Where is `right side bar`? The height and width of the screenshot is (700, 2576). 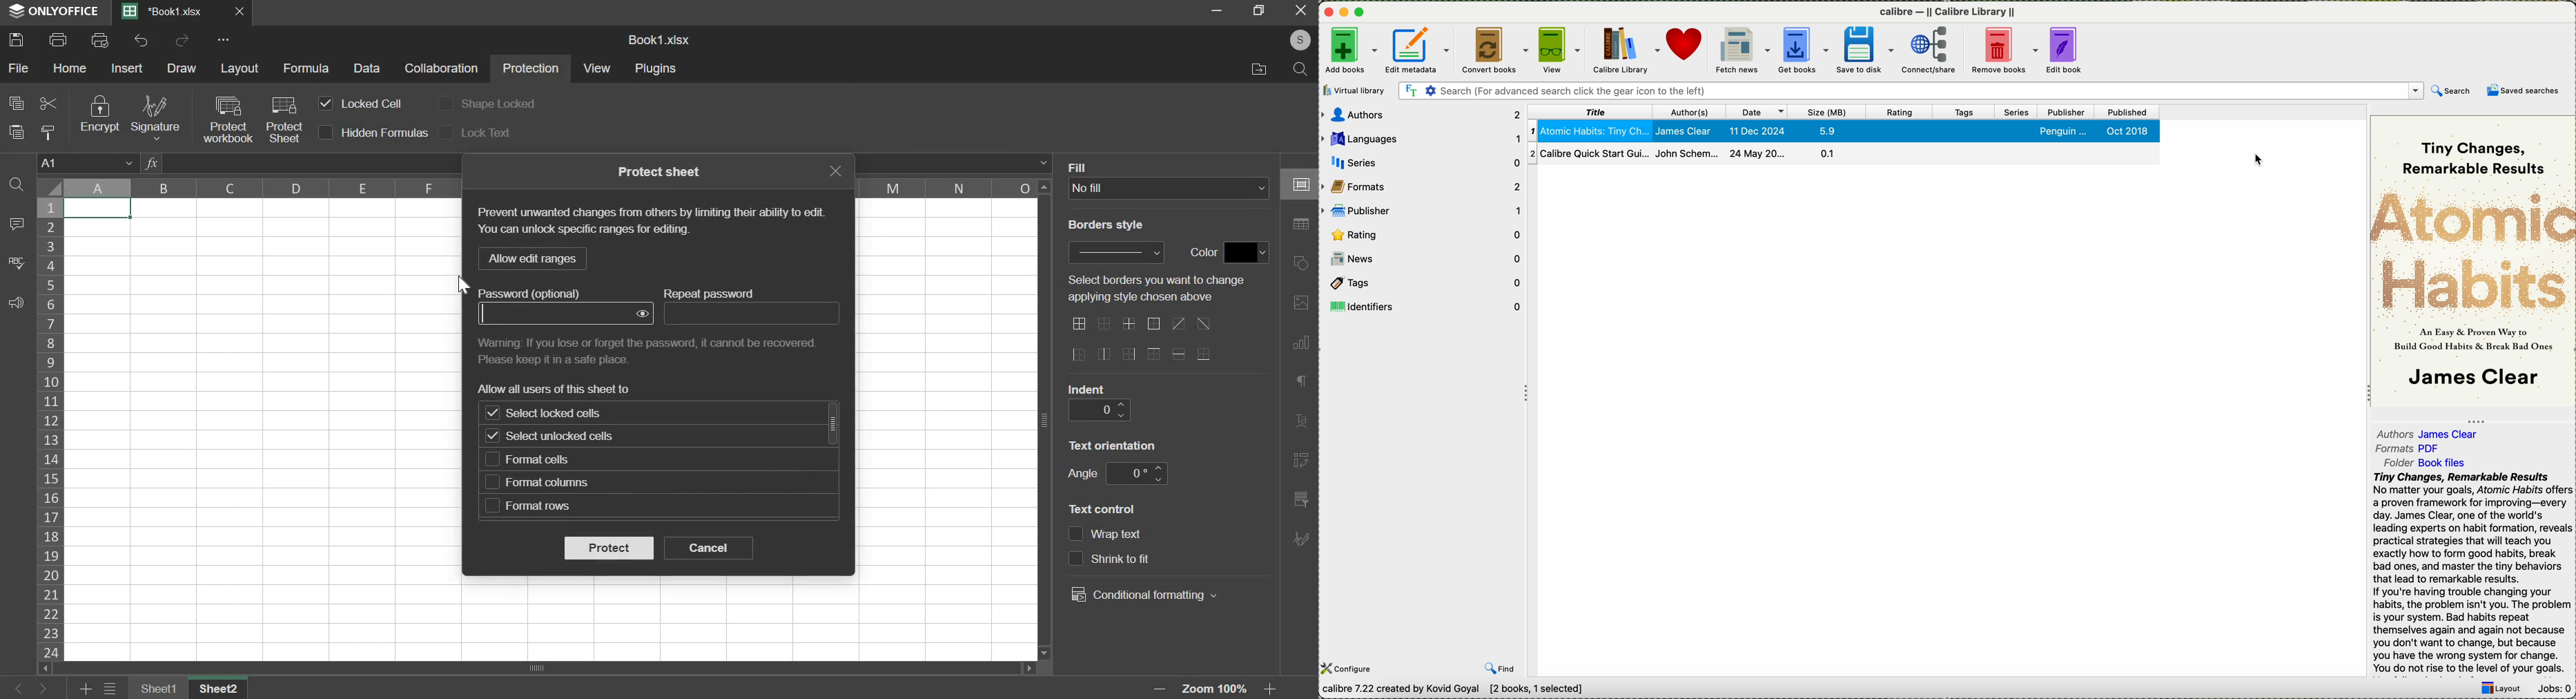
right side bar is located at coordinates (1301, 422).